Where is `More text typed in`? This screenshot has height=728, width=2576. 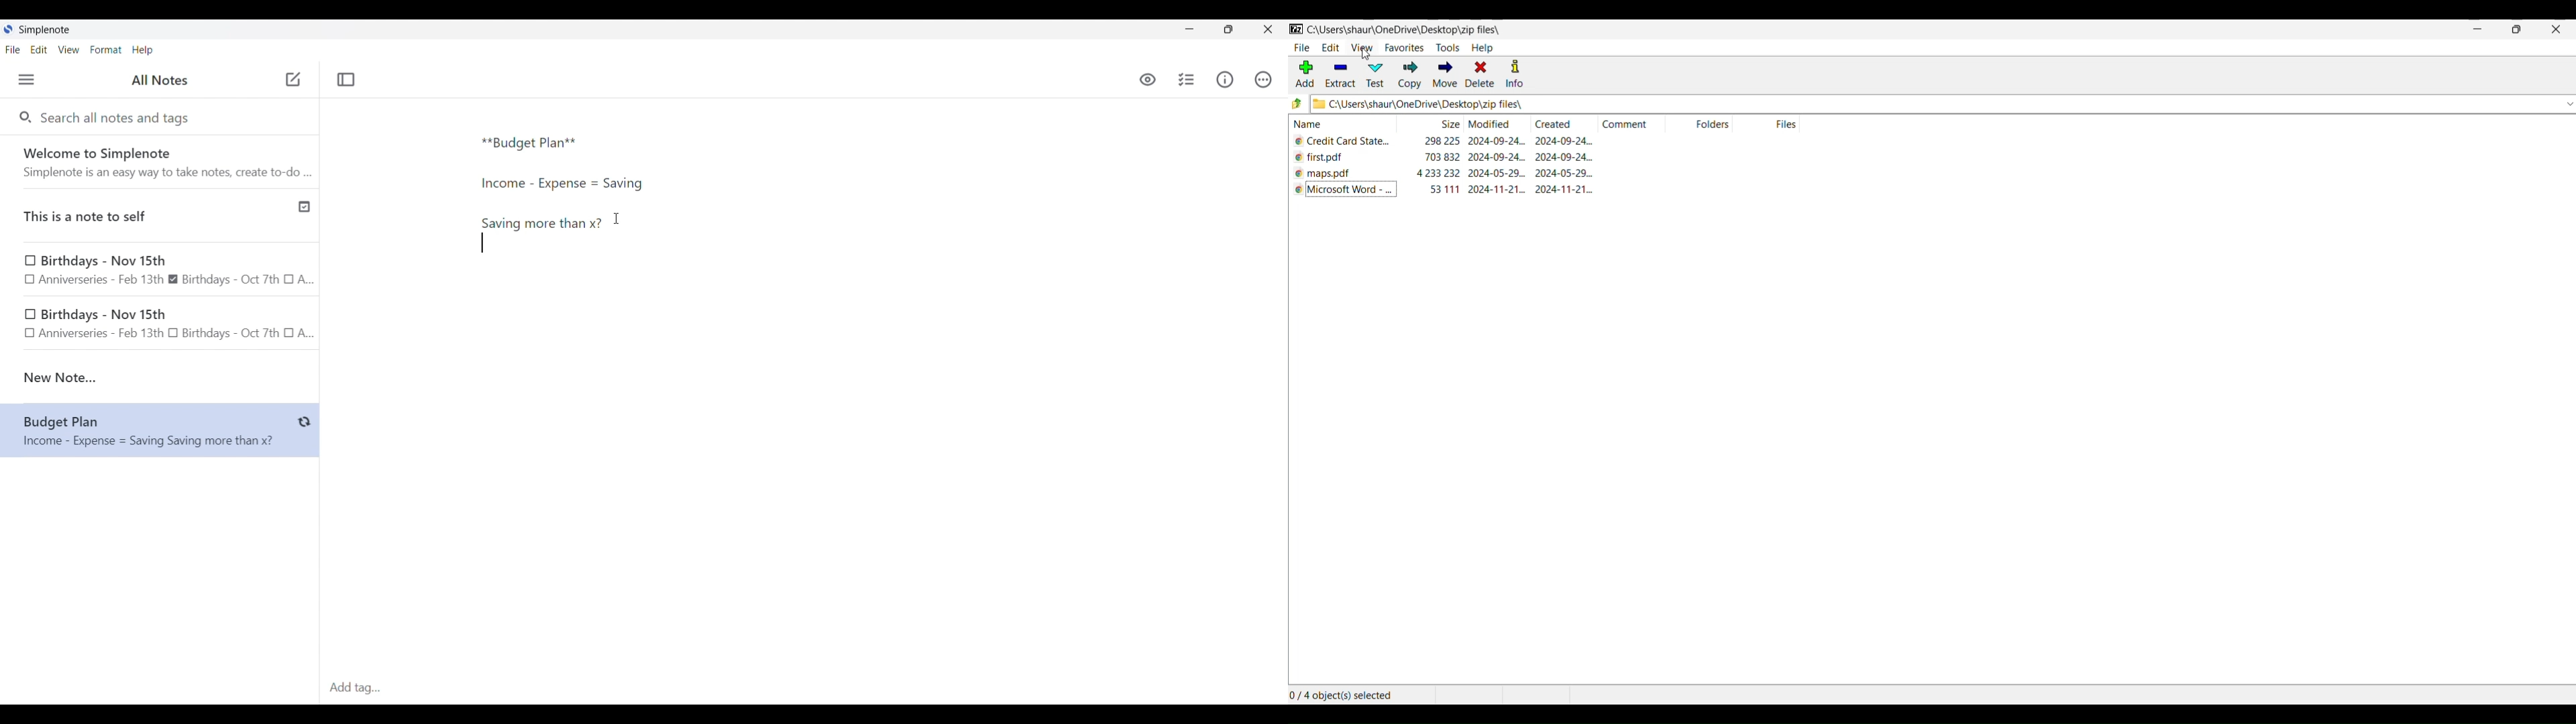
More text typed in is located at coordinates (541, 223).